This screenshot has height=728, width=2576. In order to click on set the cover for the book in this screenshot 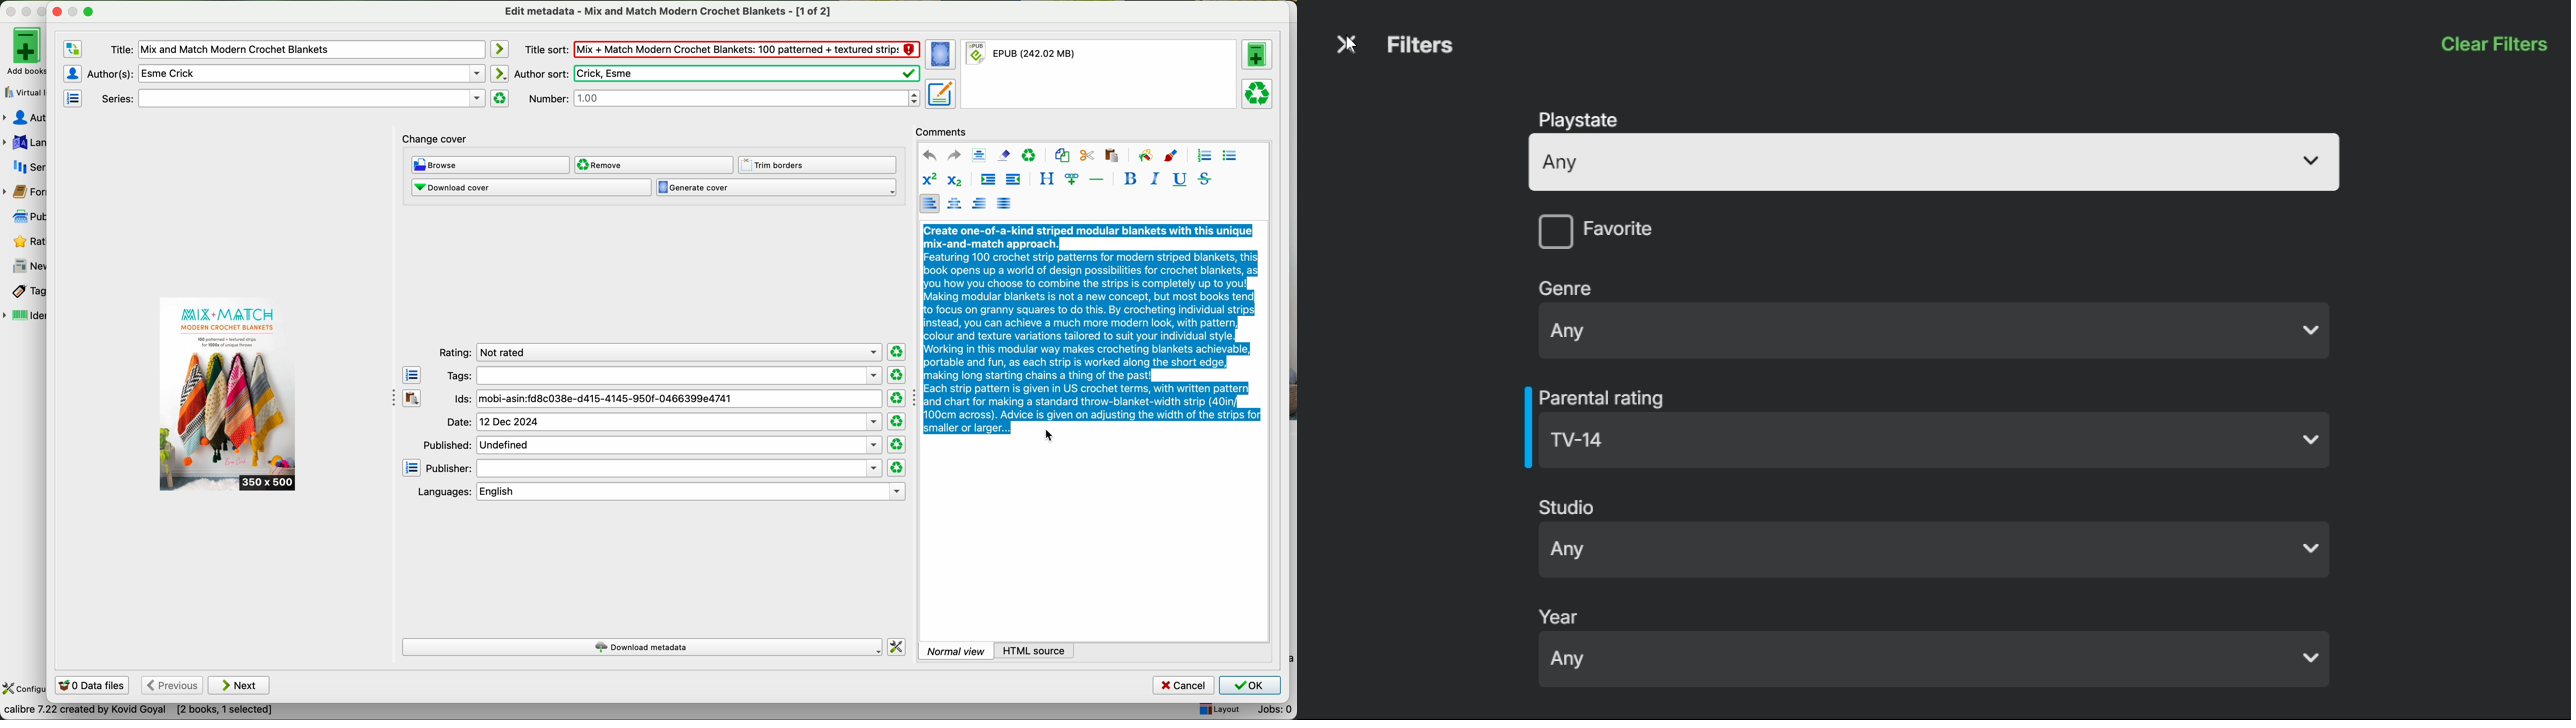, I will do `click(942, 55)`.